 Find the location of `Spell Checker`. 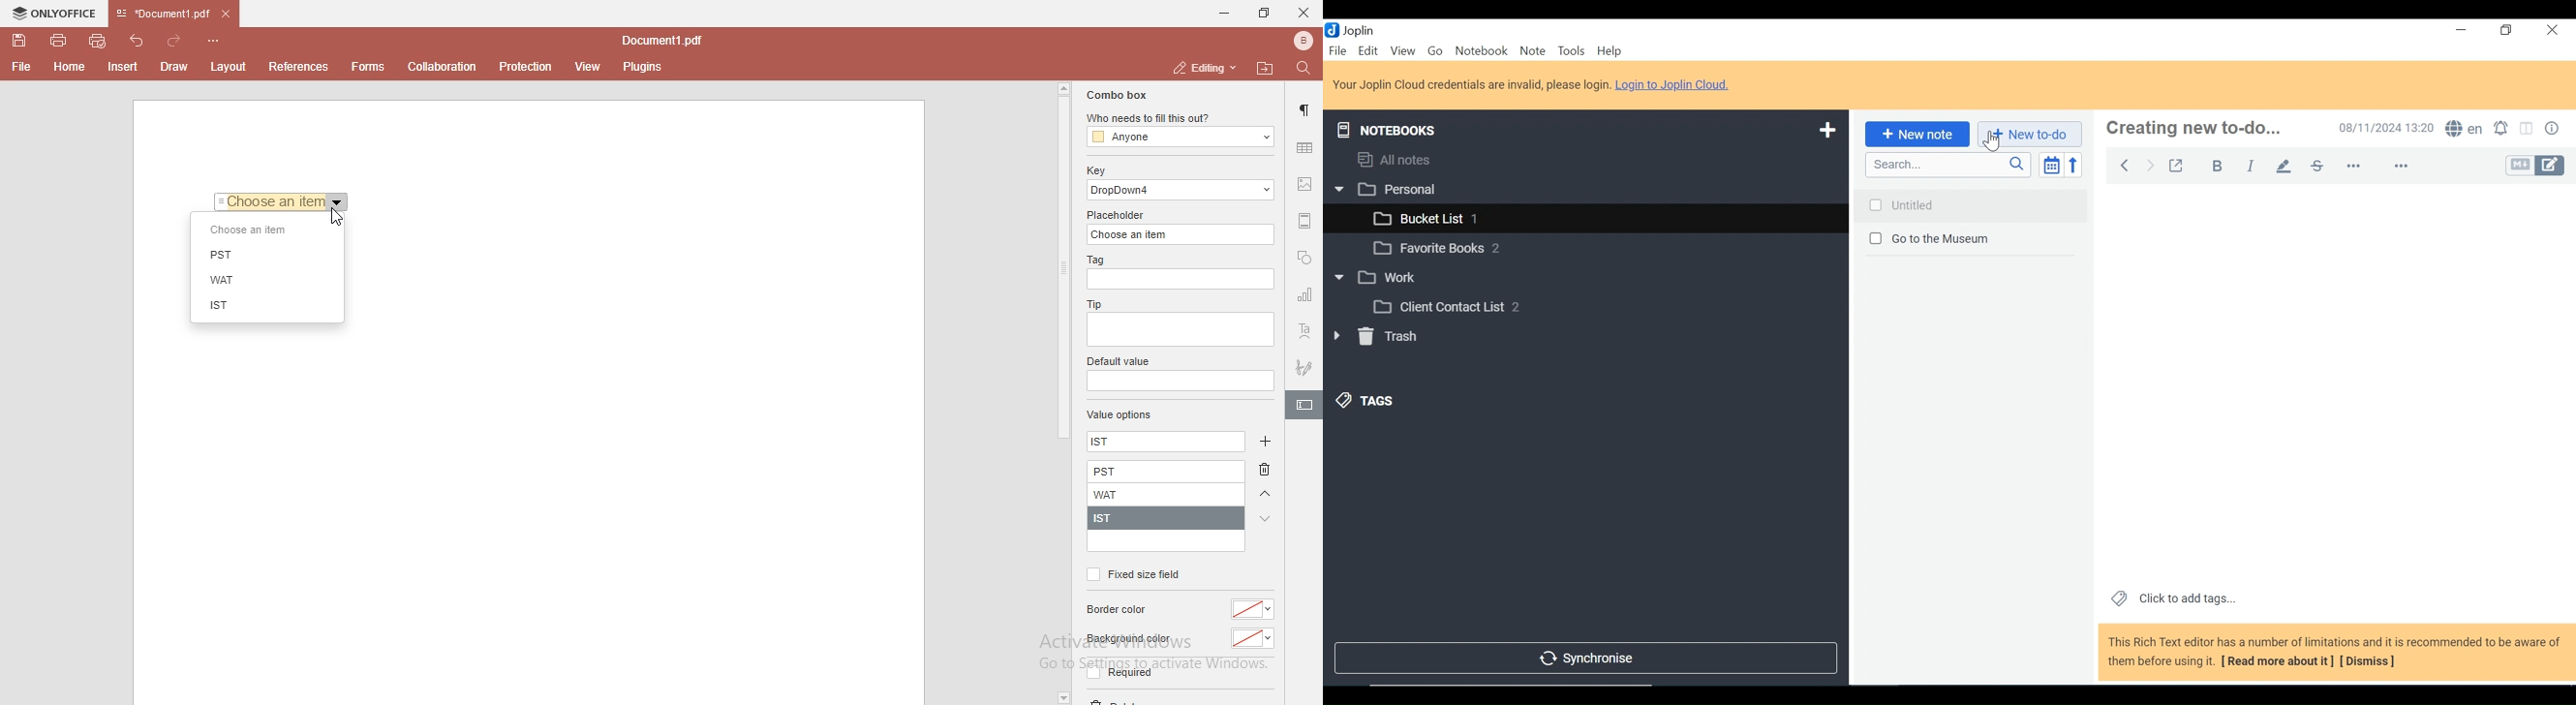

Spell Checker is located at coordinates (2466, 129).